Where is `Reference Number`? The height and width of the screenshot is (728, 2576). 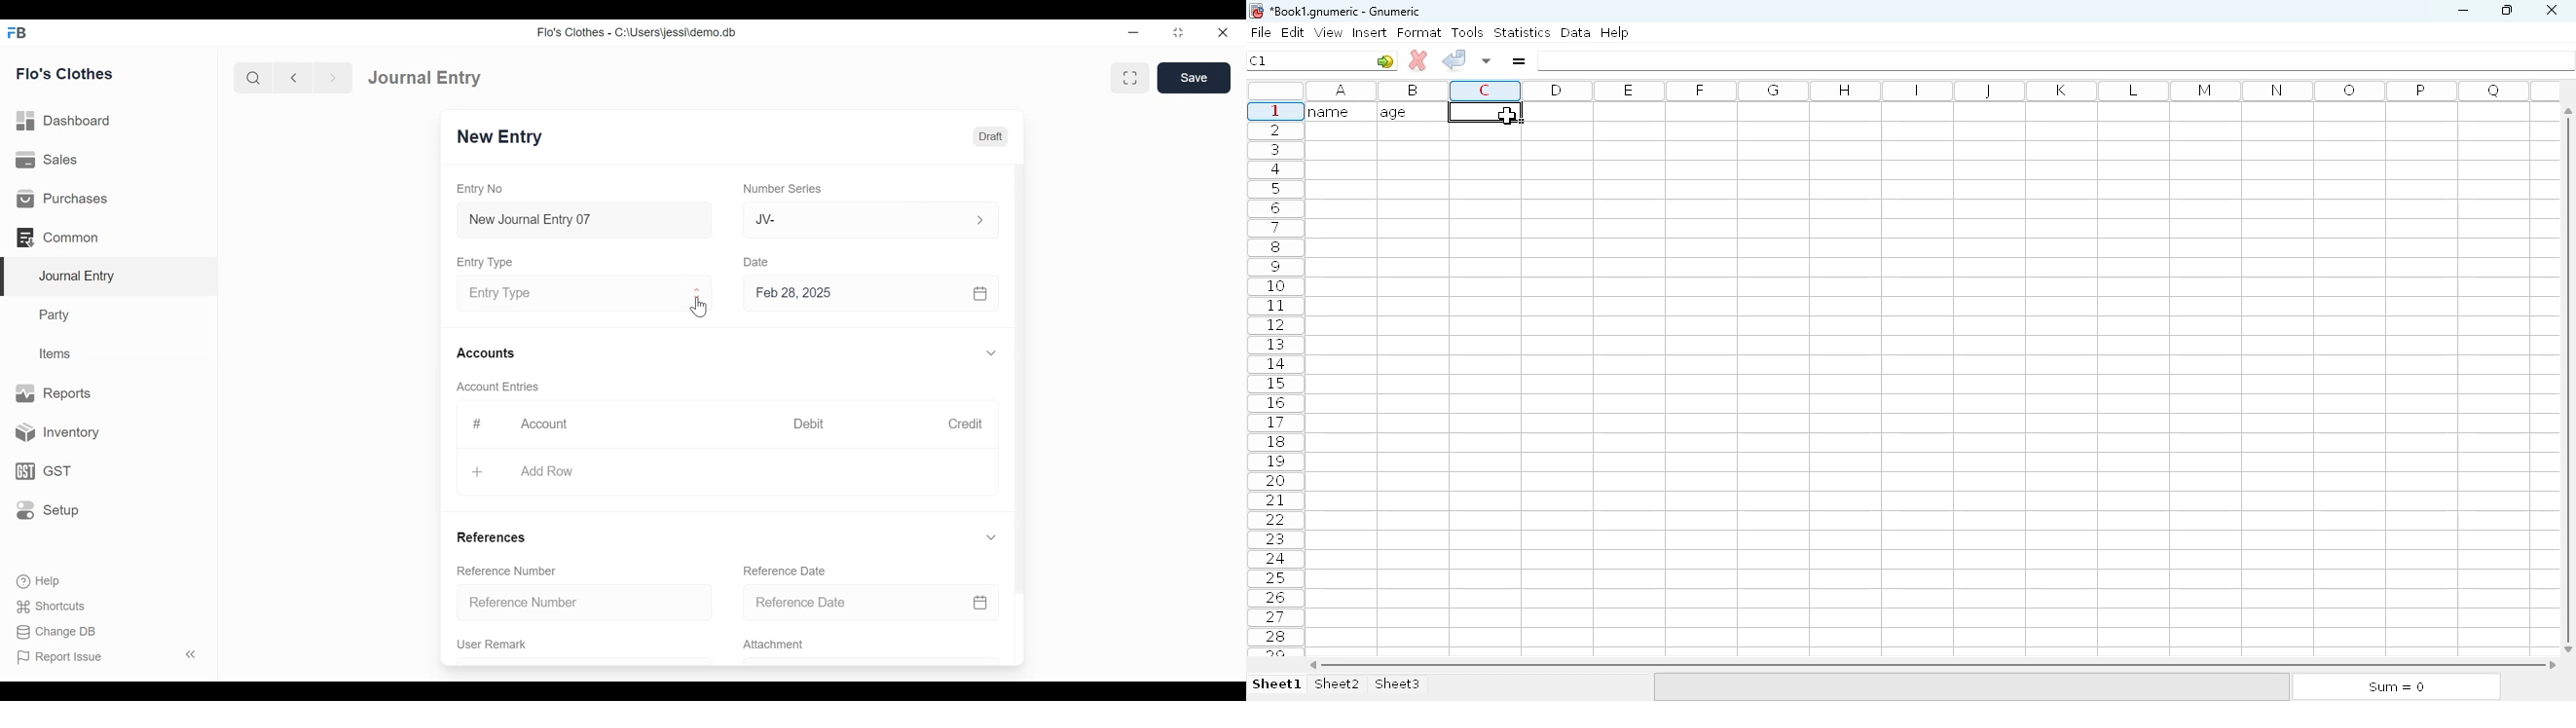 Reference Number is located at coordinates (570, 602).